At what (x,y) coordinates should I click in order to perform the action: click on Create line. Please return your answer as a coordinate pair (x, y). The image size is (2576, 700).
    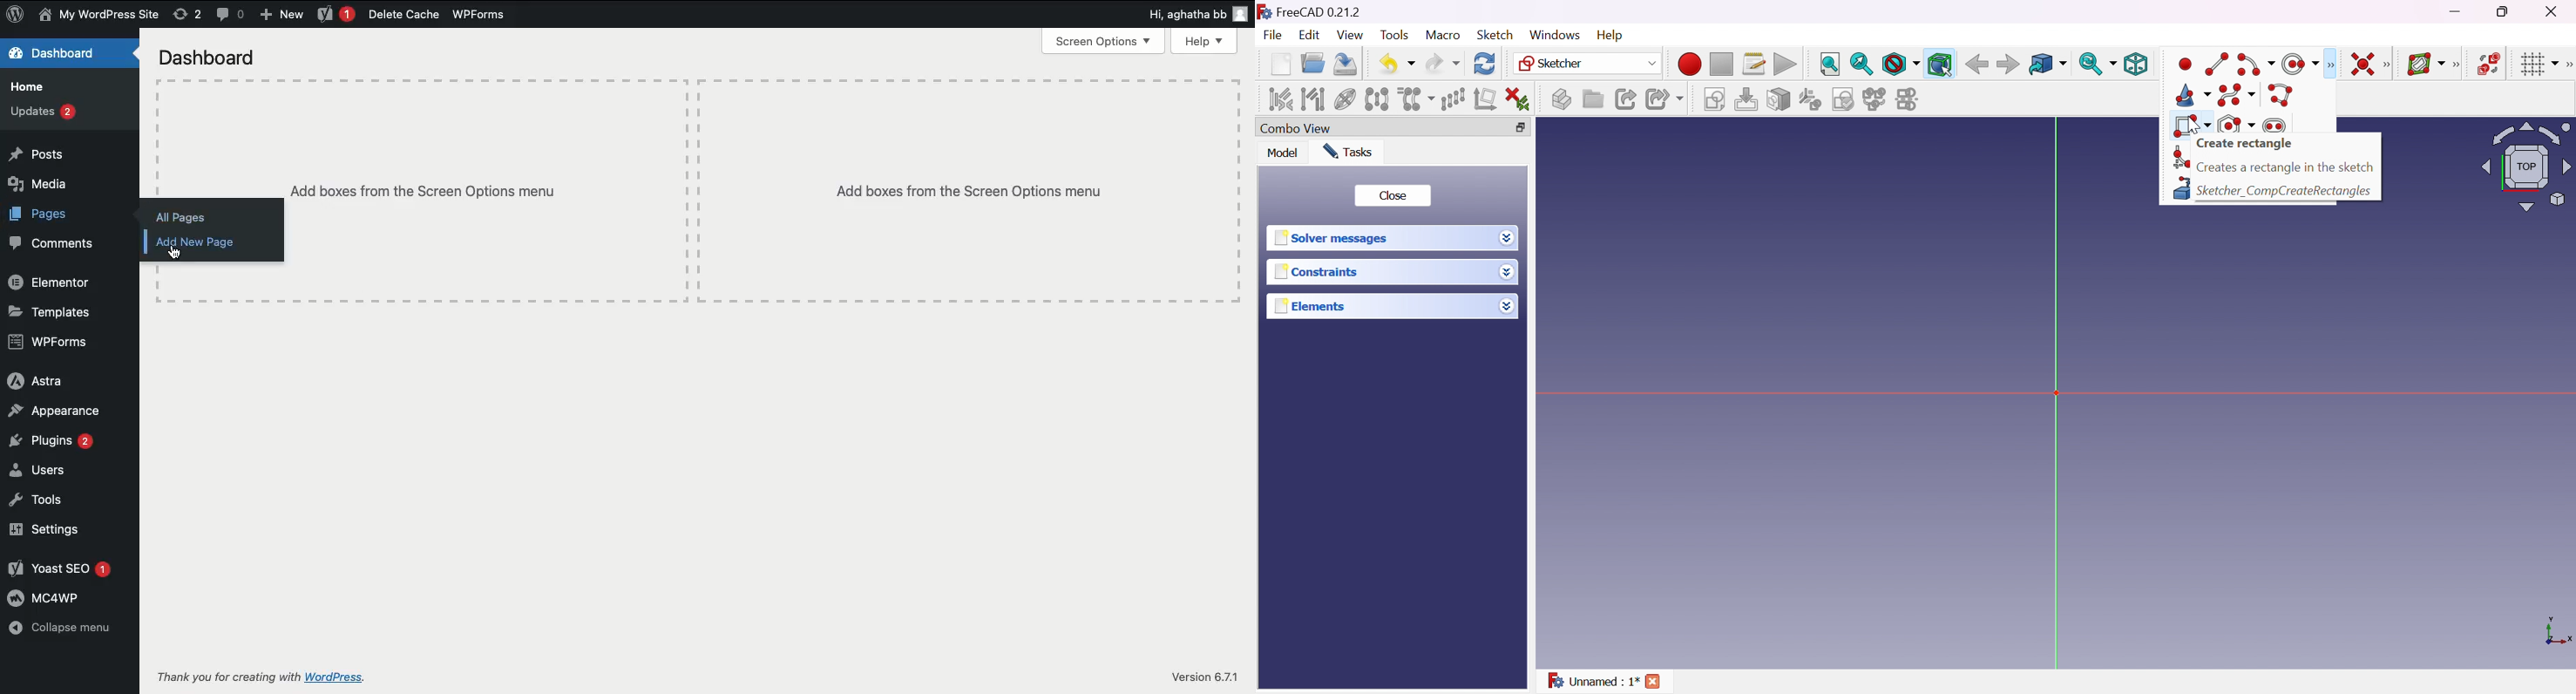
    Looking at the image, I should click on (2218, 65).